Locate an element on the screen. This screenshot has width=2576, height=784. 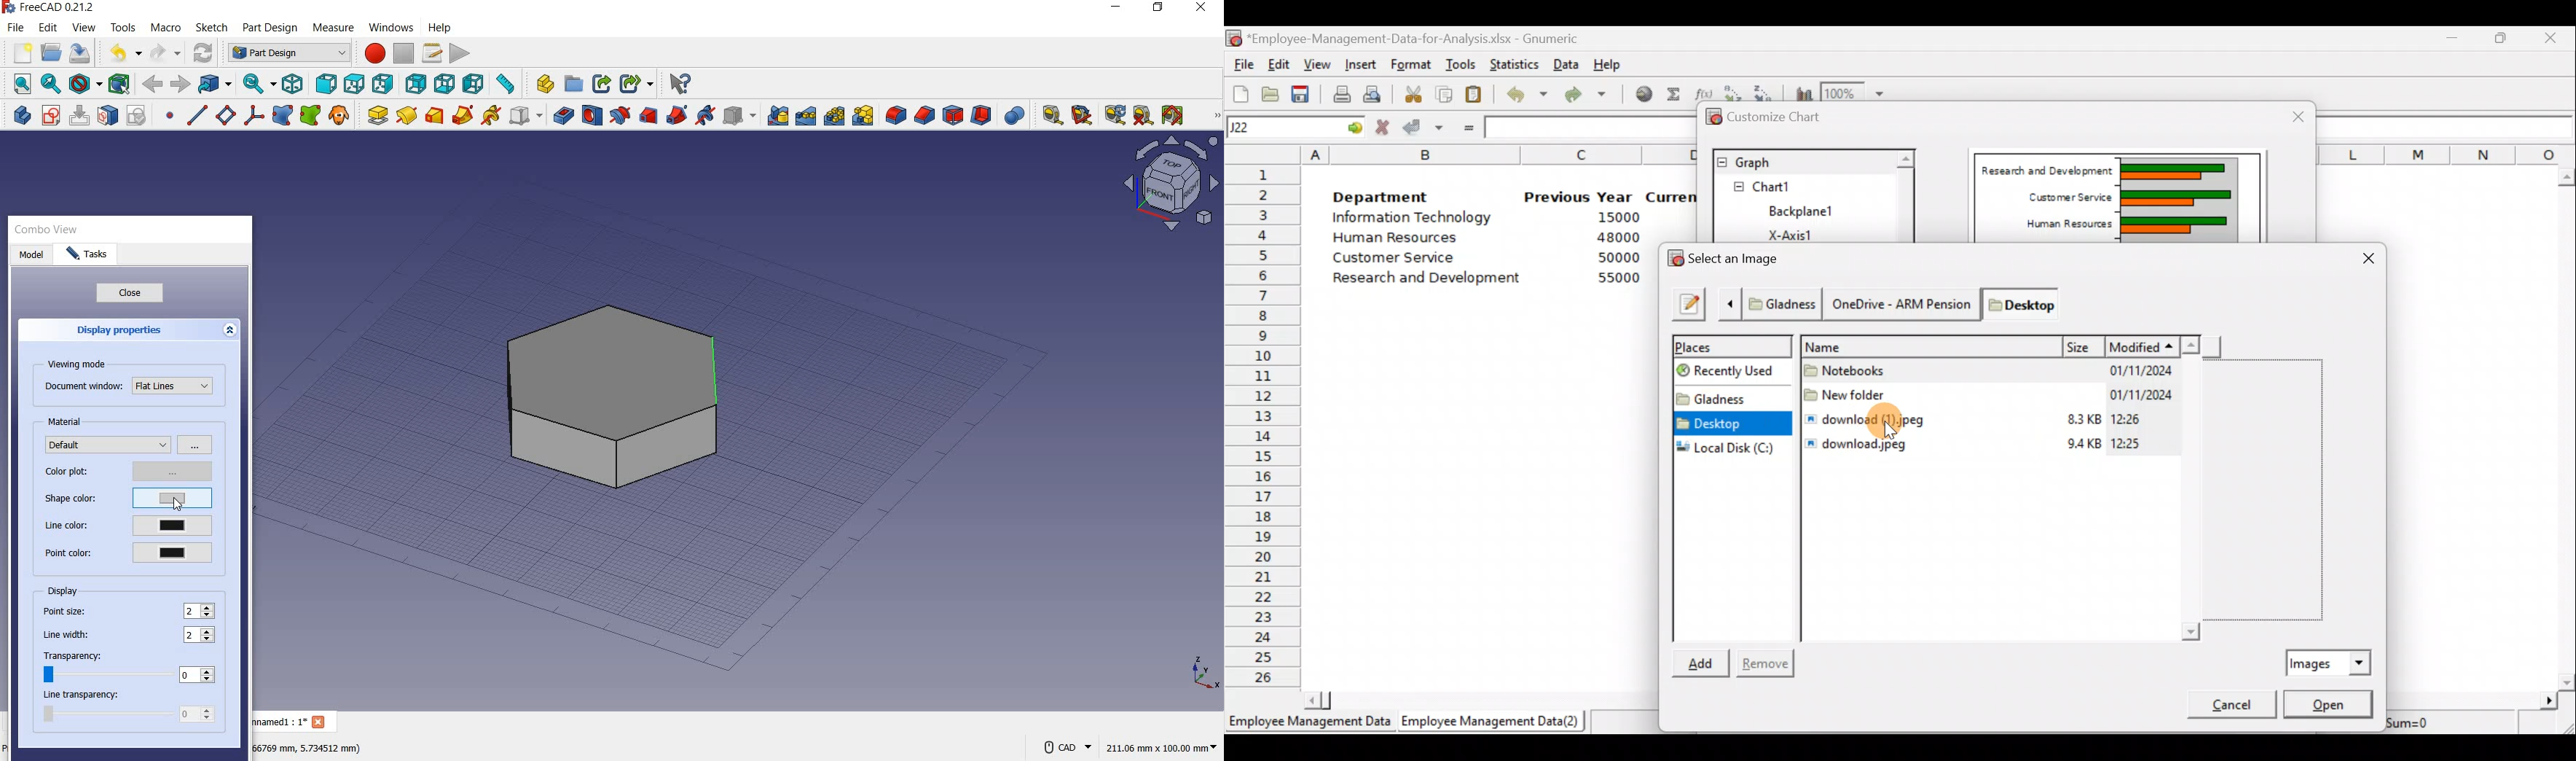
Toggle all is located at coordinates (1175, 117).